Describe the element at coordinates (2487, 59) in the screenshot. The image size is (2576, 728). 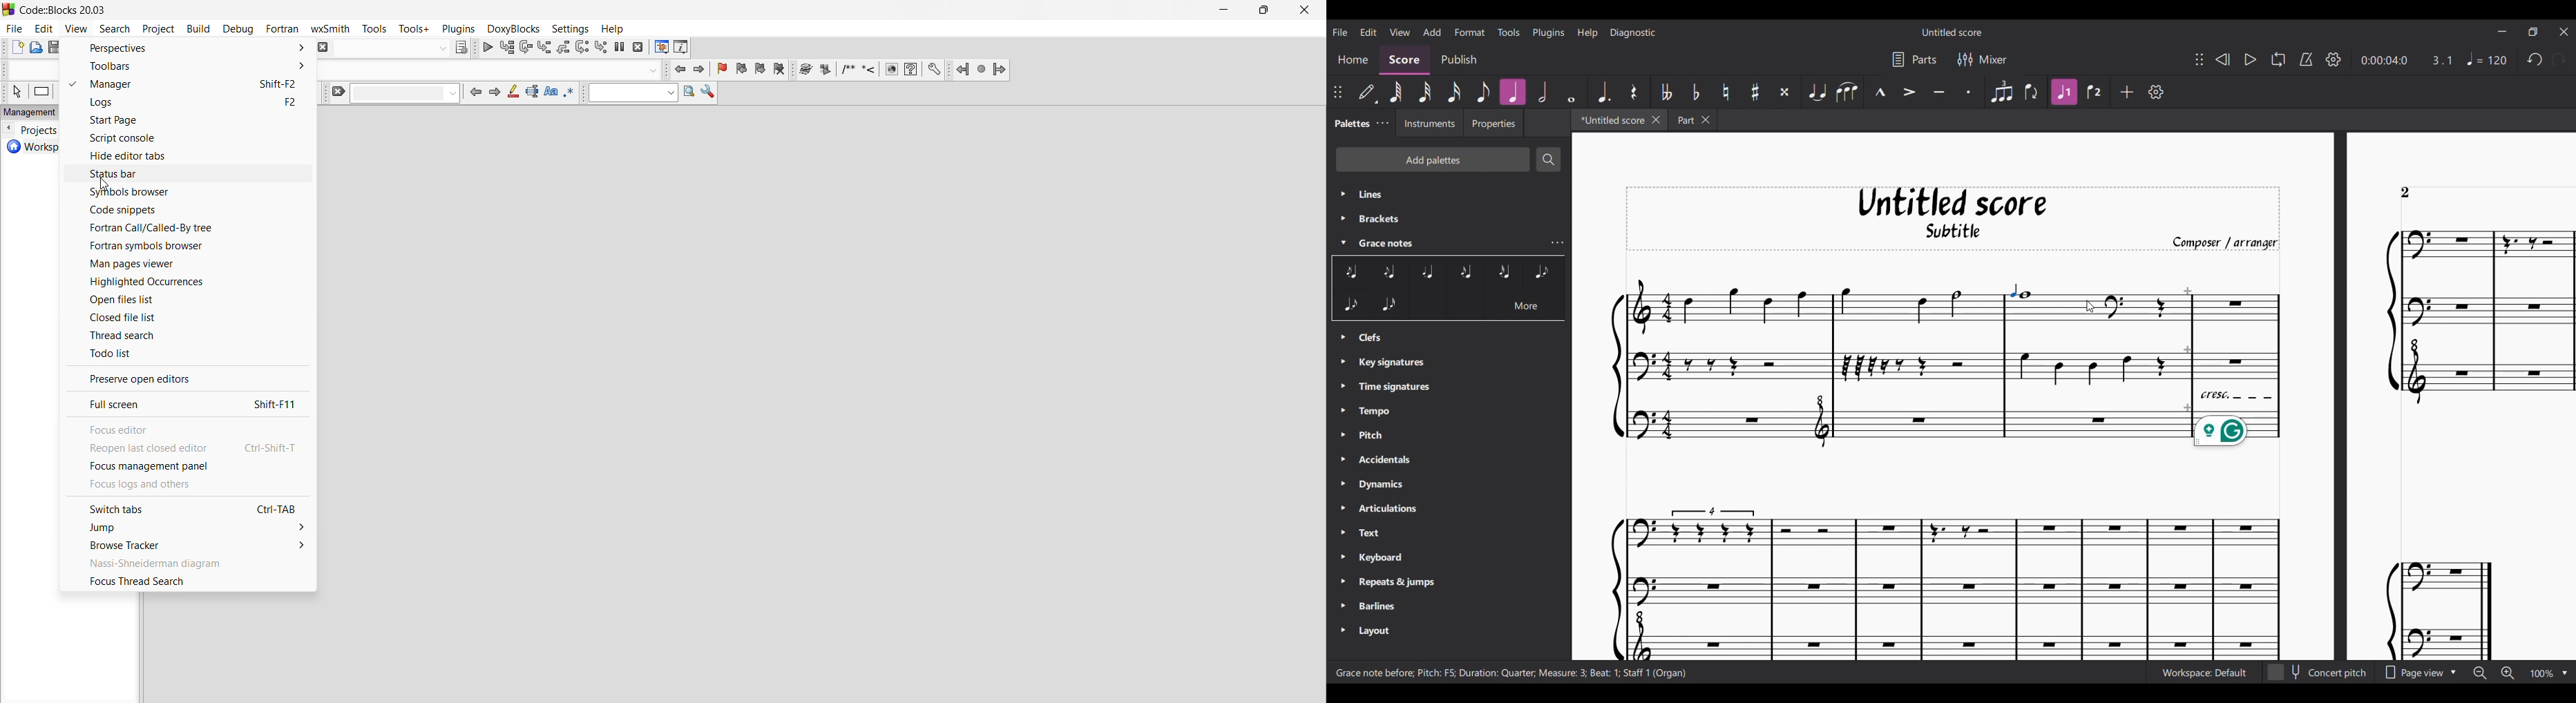
I see `Tempo` at that location.